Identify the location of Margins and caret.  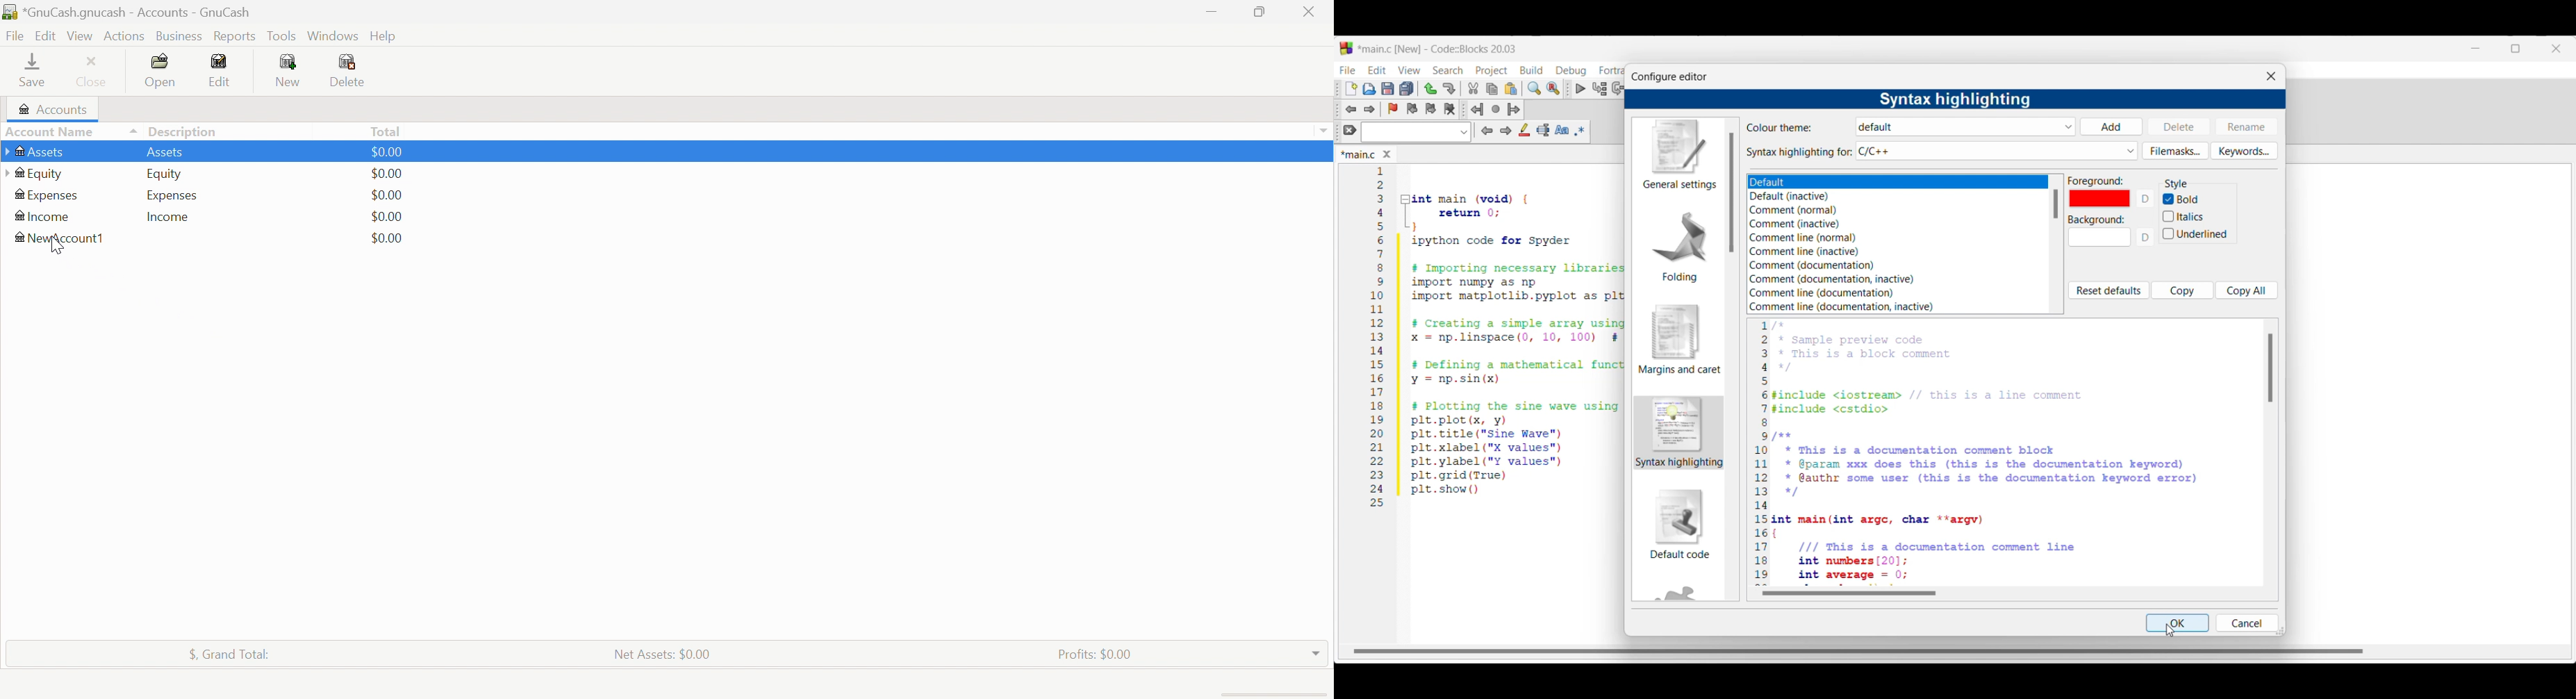
(1680, 339).